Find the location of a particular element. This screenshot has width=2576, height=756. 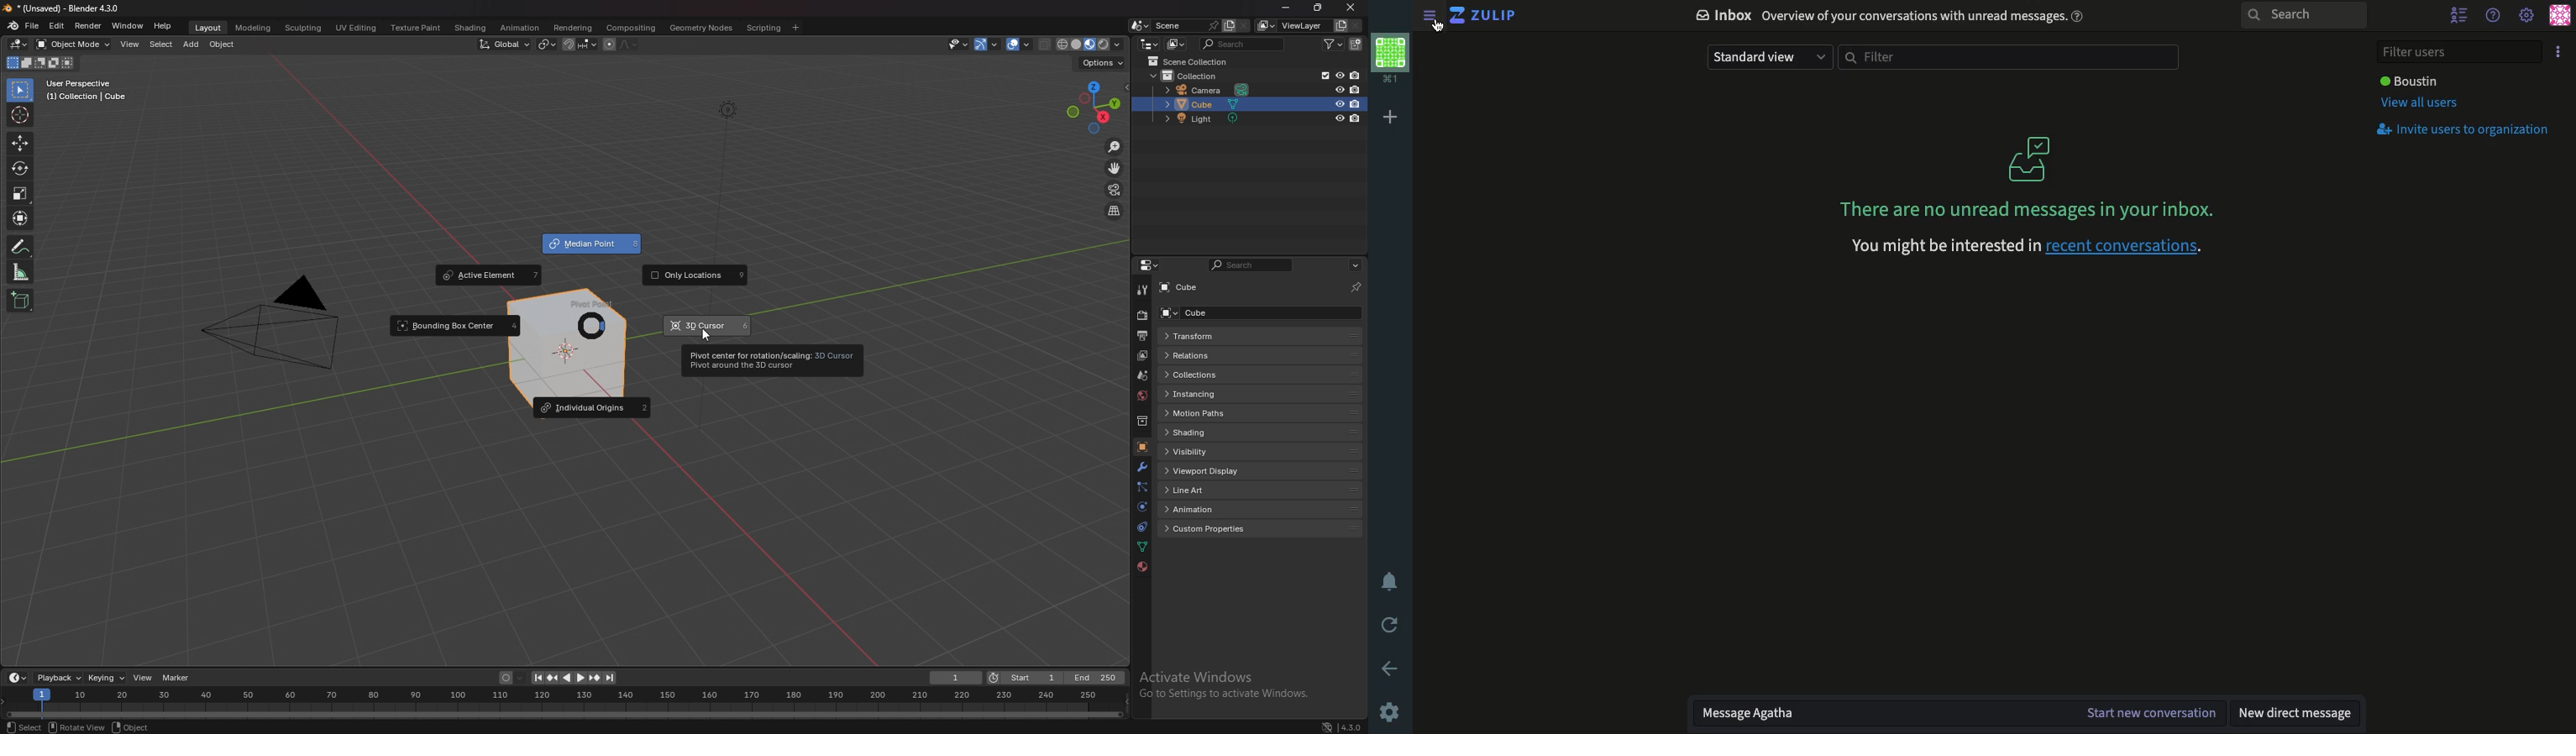

info is located at coordinates (87, 90).